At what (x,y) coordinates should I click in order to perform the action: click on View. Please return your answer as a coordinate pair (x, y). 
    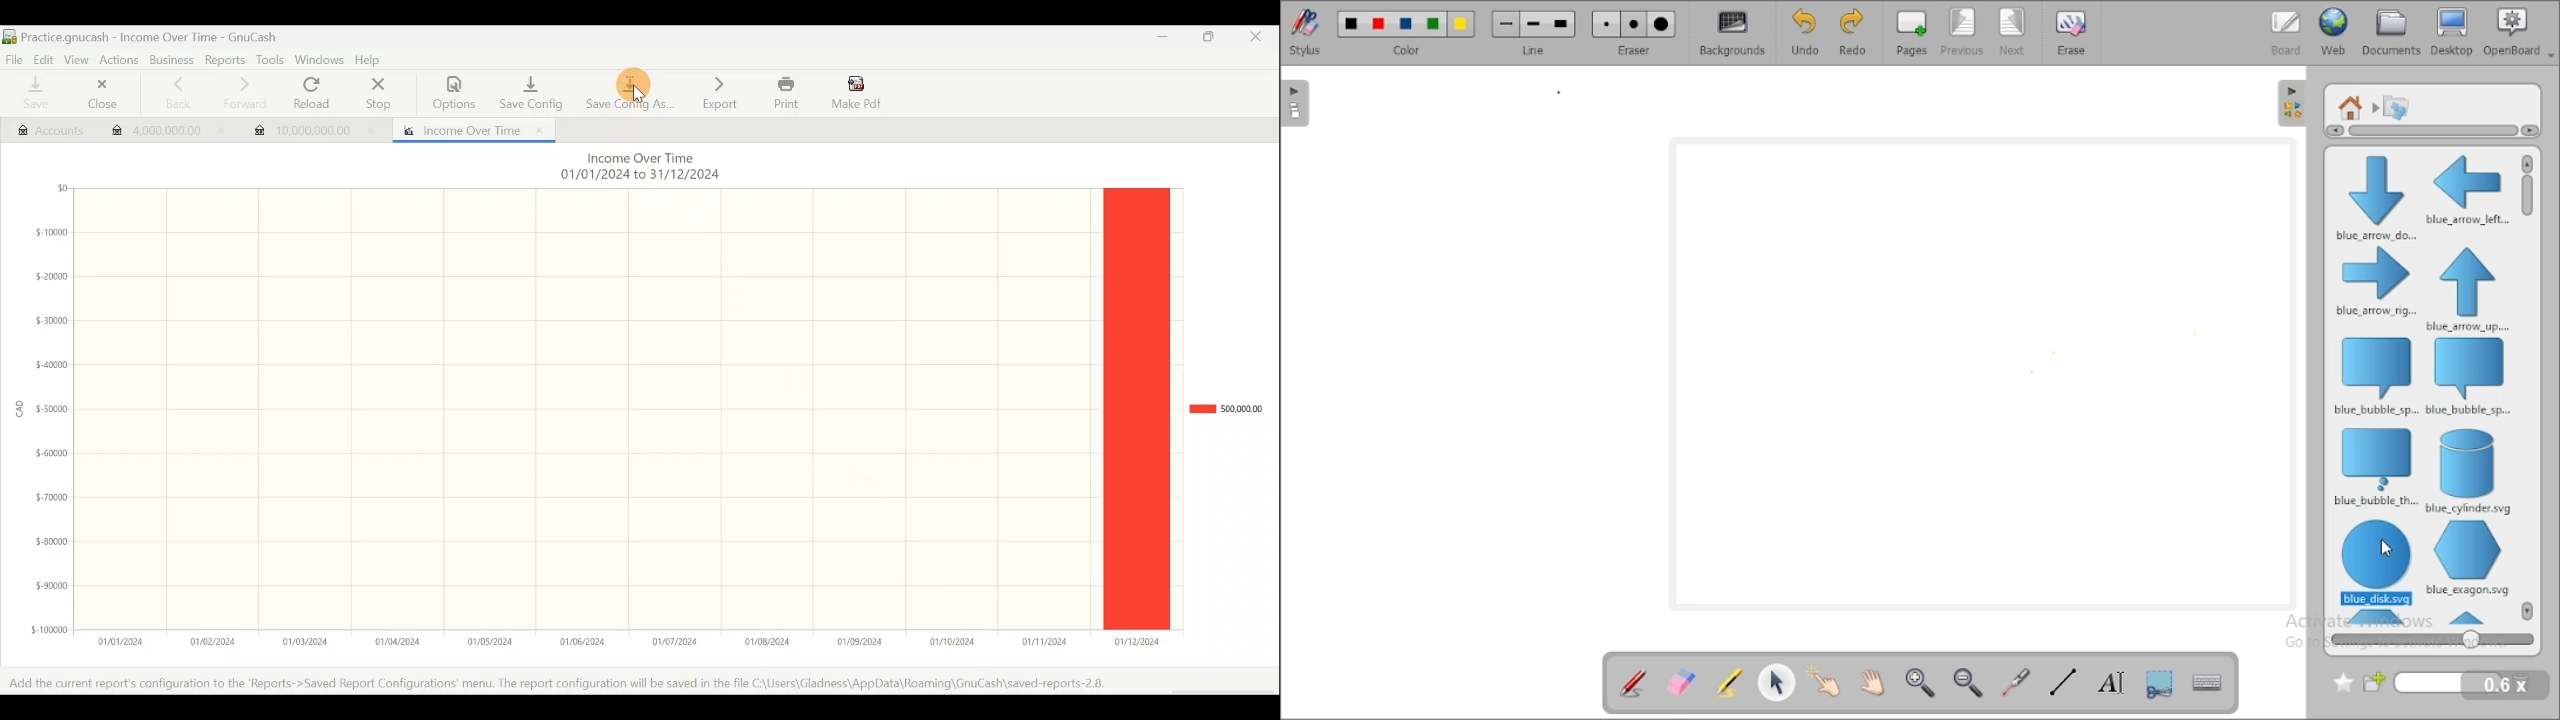
    Looking at the image, I should click on (75, 58).